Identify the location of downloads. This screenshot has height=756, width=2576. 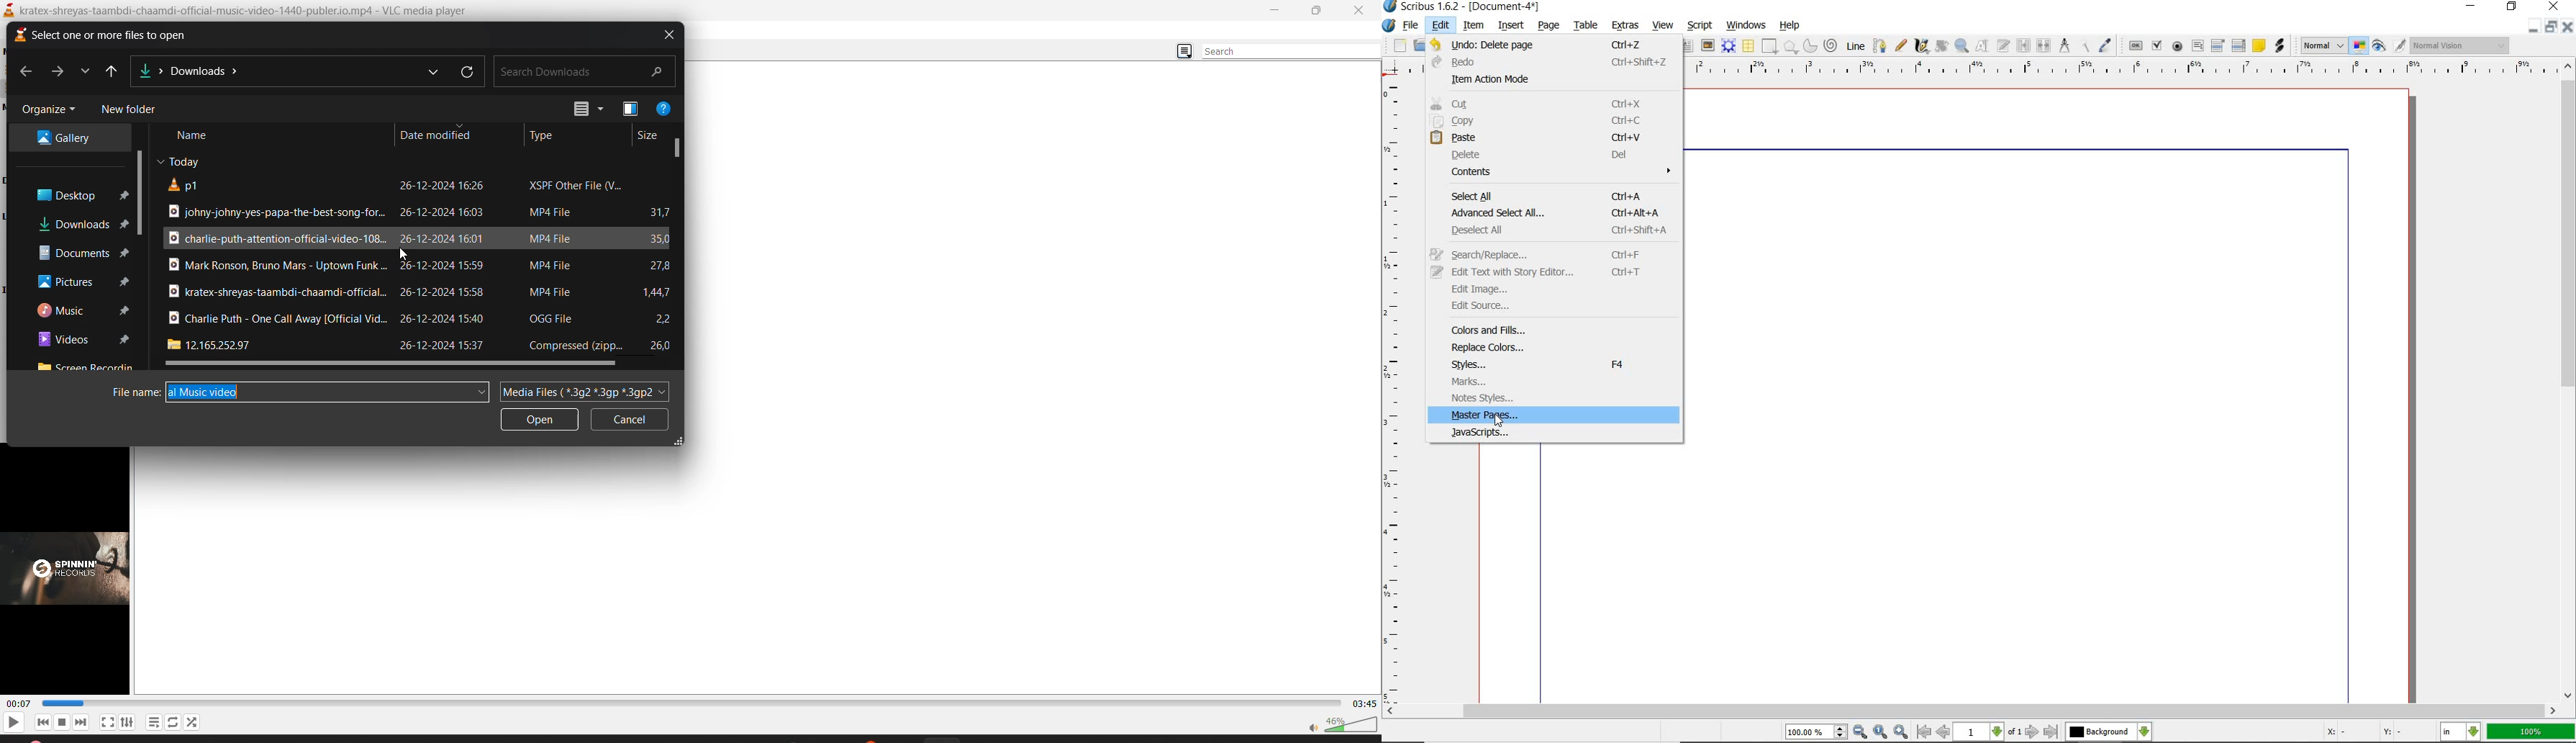
(81, 226).